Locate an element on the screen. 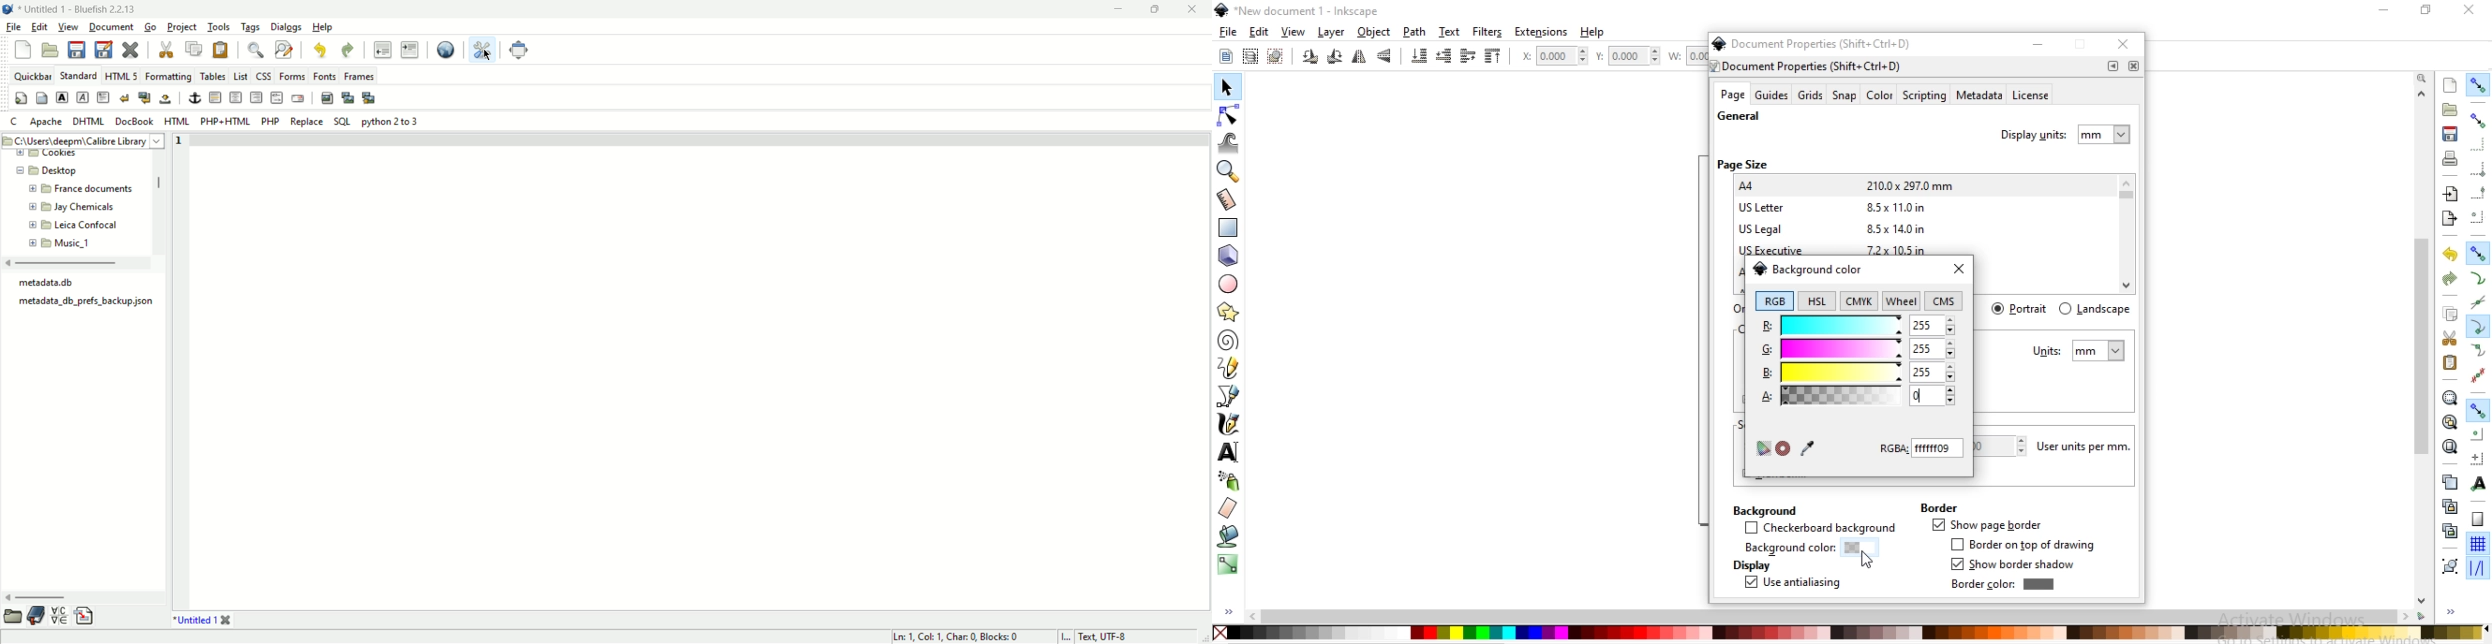 This screenshot has height=644, width=2492. display units is located at coordinates (2067, 132).